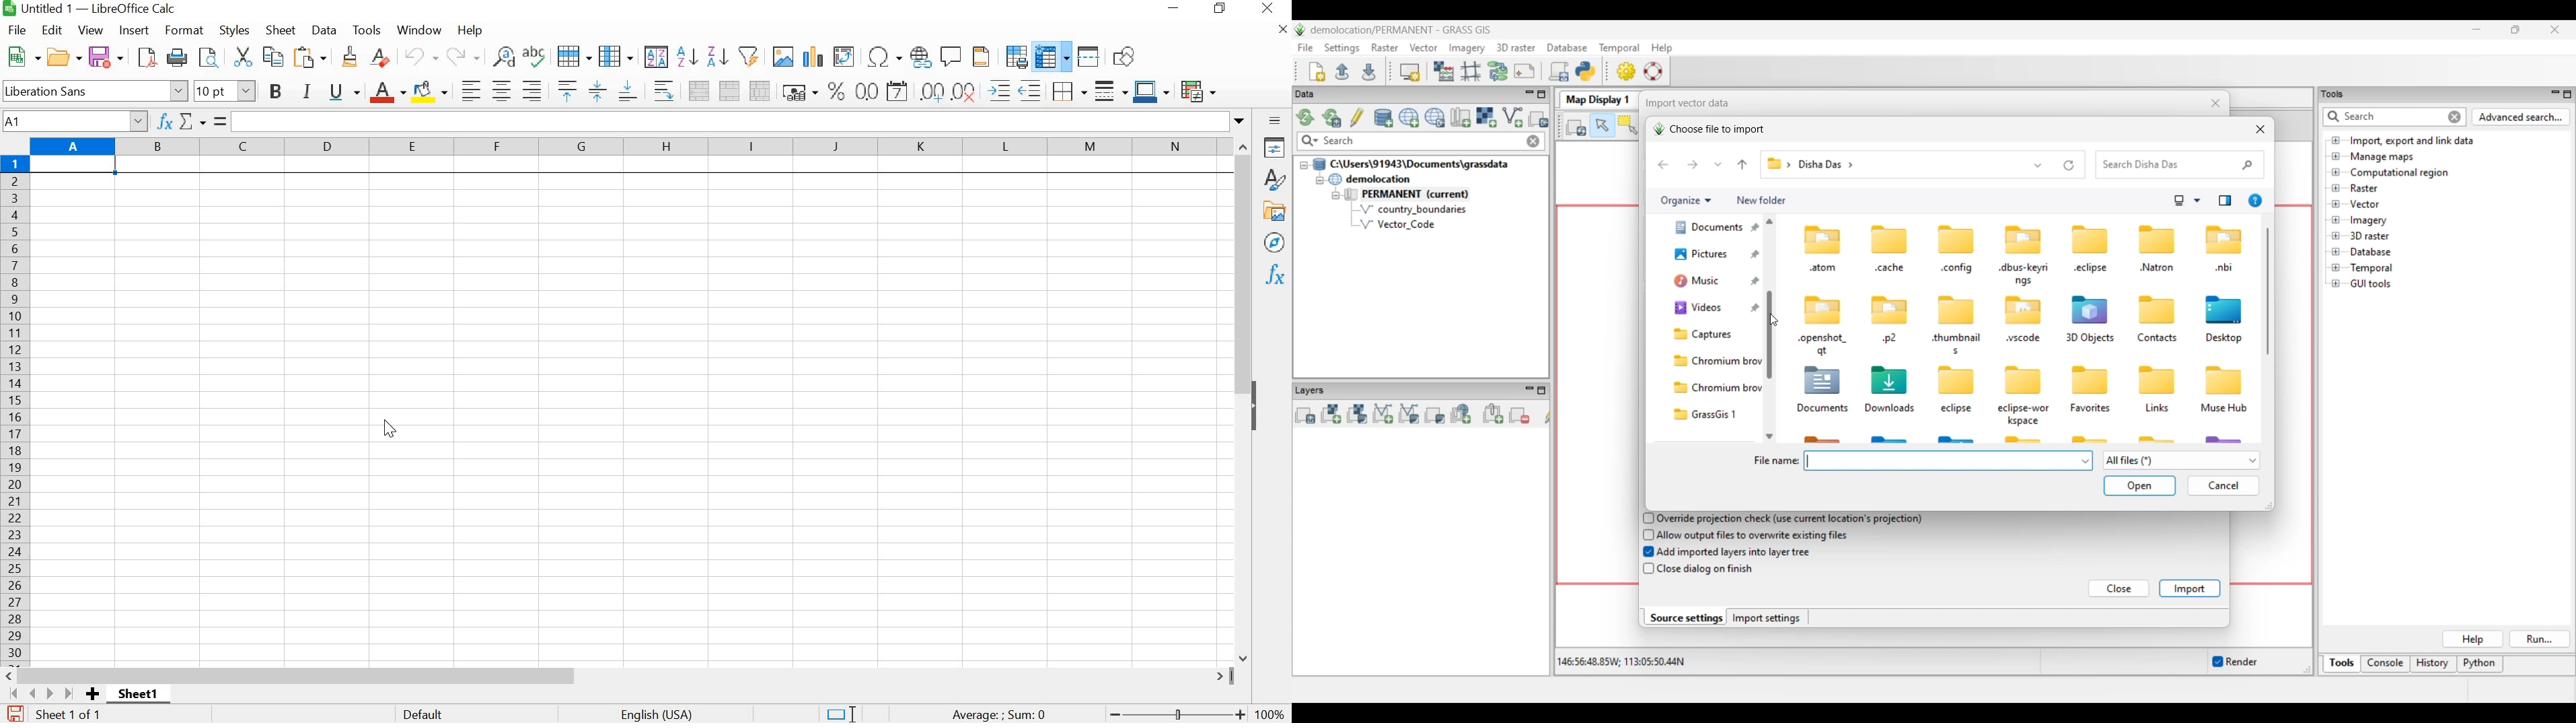 The image size is (2576, 728). Describe the element at coordinates (1274, 180) in the screenshot. I see `STYLES` at that location.